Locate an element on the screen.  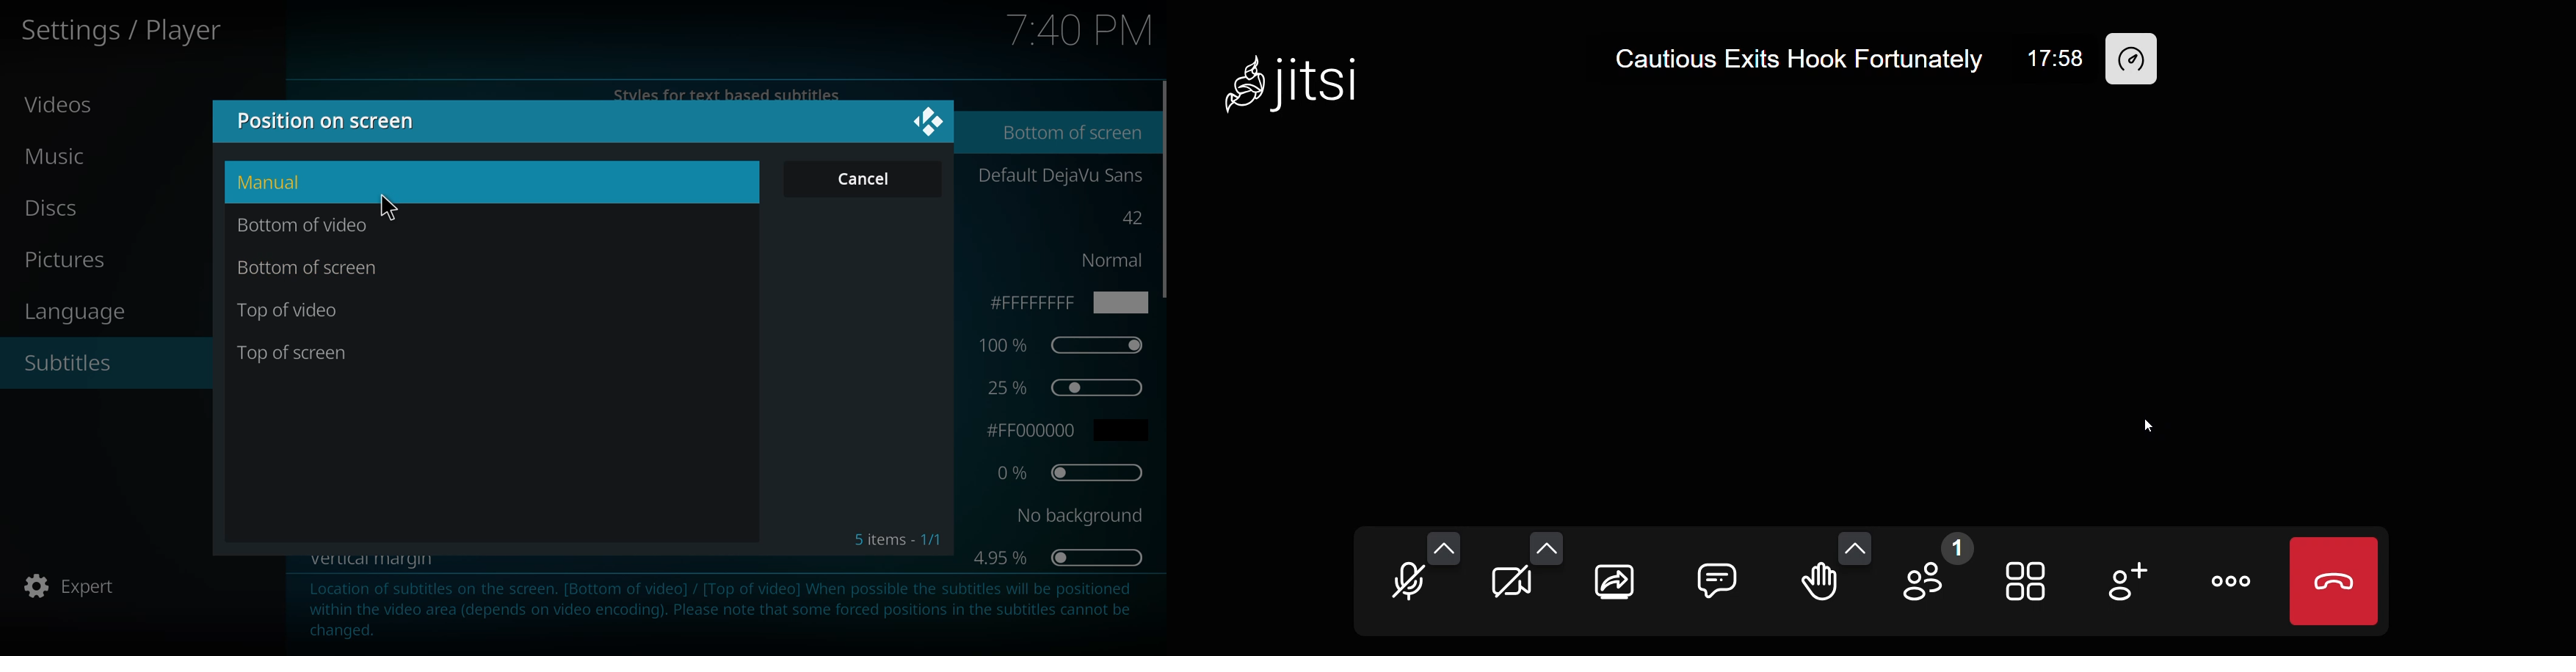
cursor is located at coordinates (2149, 420).